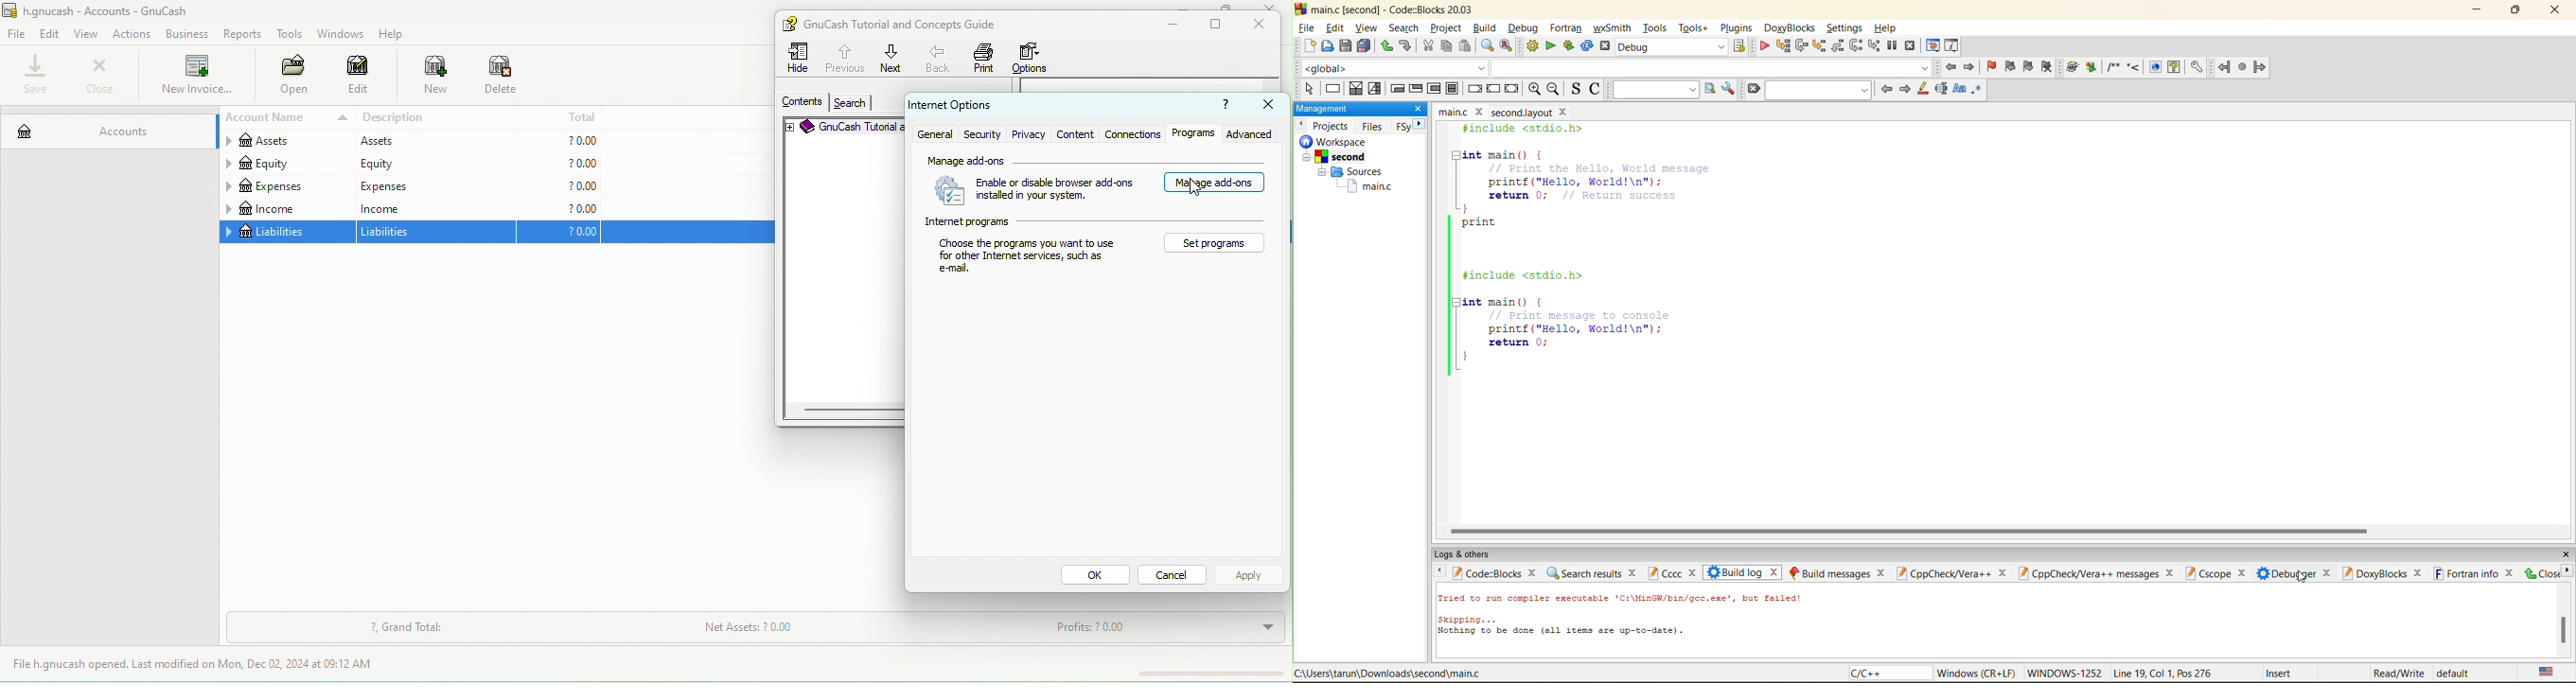 Image resolution: width=2576 pixels, height=700 pixels. Describe the element at coordinates (1220, 106) in the screenshot. I see `?` at that location.